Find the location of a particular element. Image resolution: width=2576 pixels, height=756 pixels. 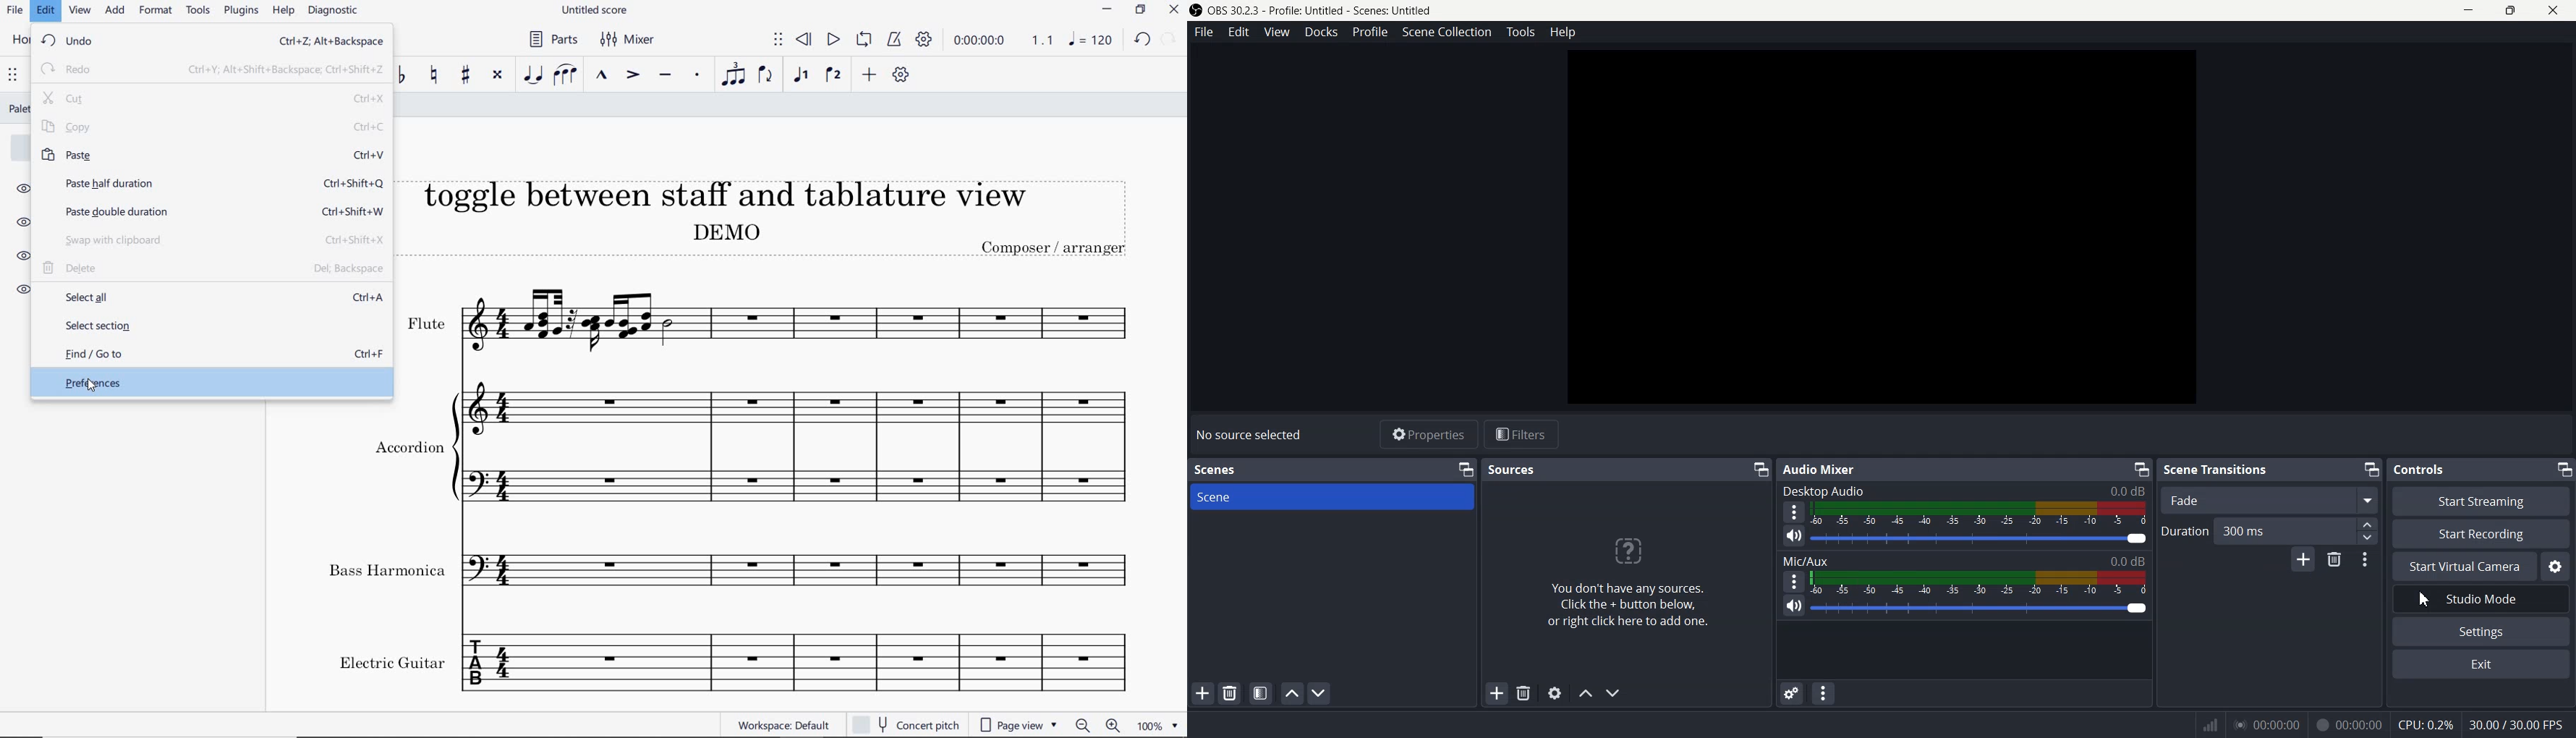

Minimize is located at coordinates (2371, 470).